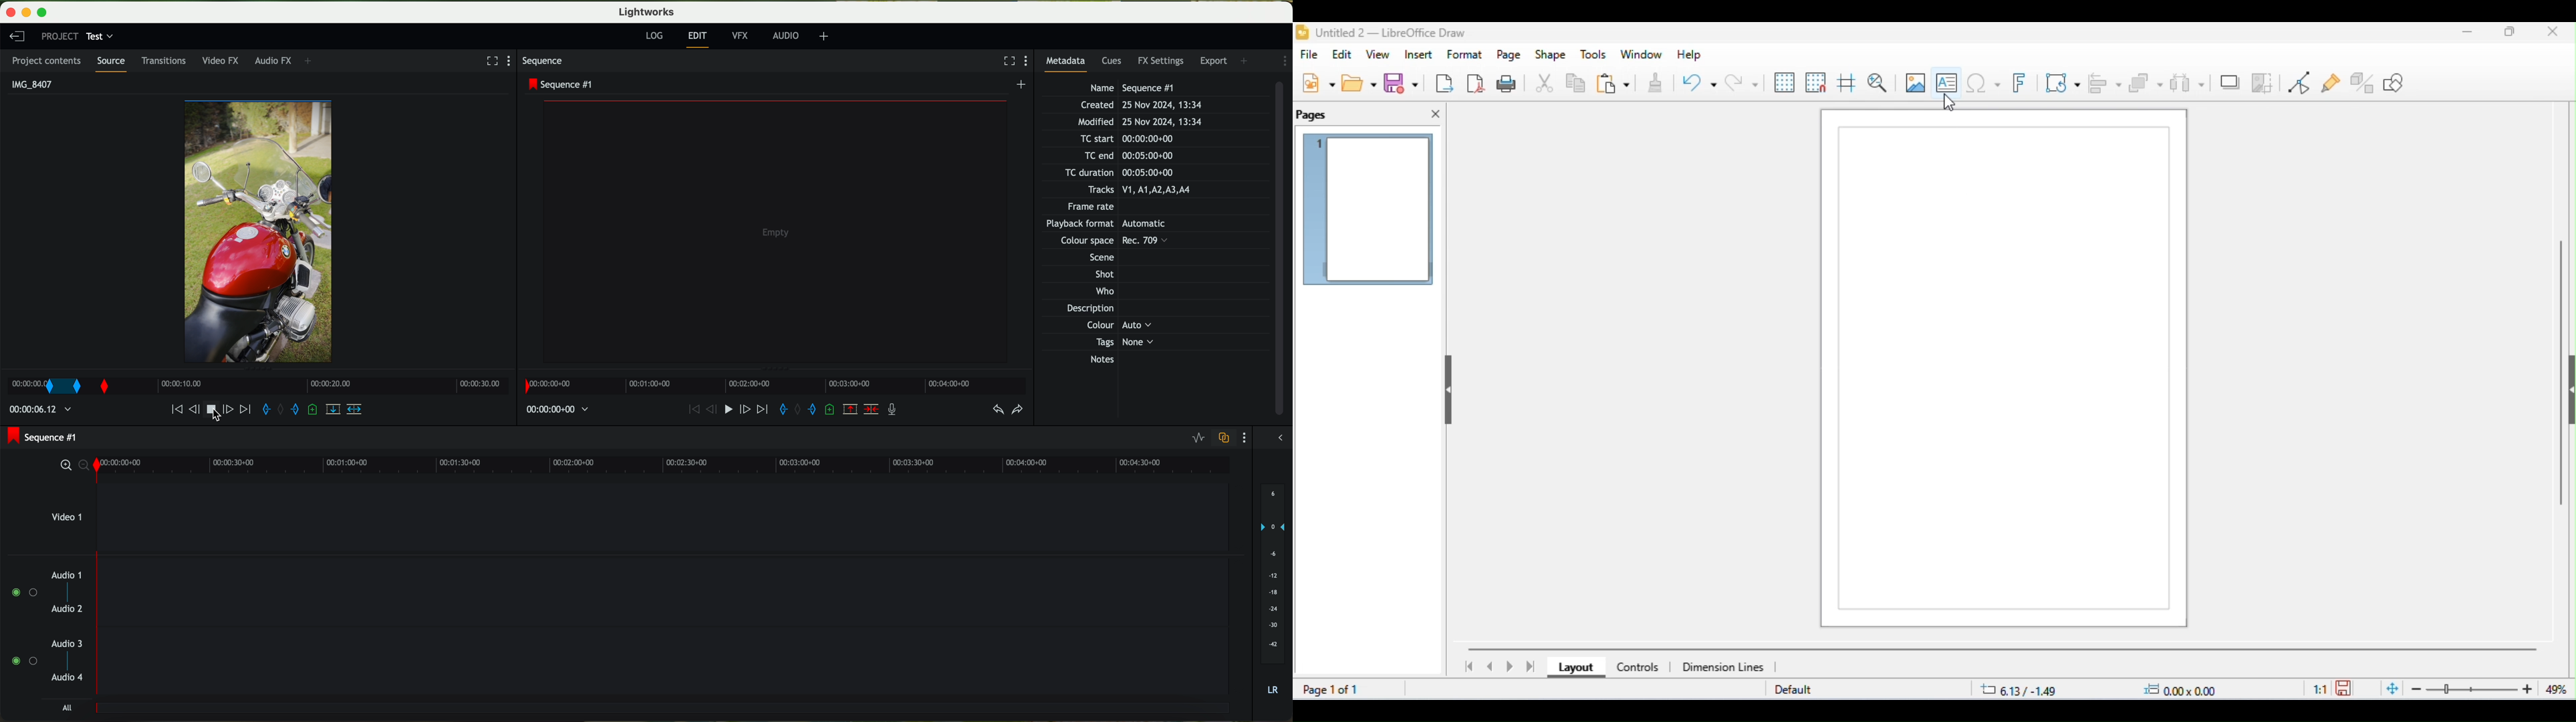 Image resolution: width=2576 pixels, height=728 pixels. Describe the element at coordinates (1380, 55) in the screenshot. I see `view` at that location.